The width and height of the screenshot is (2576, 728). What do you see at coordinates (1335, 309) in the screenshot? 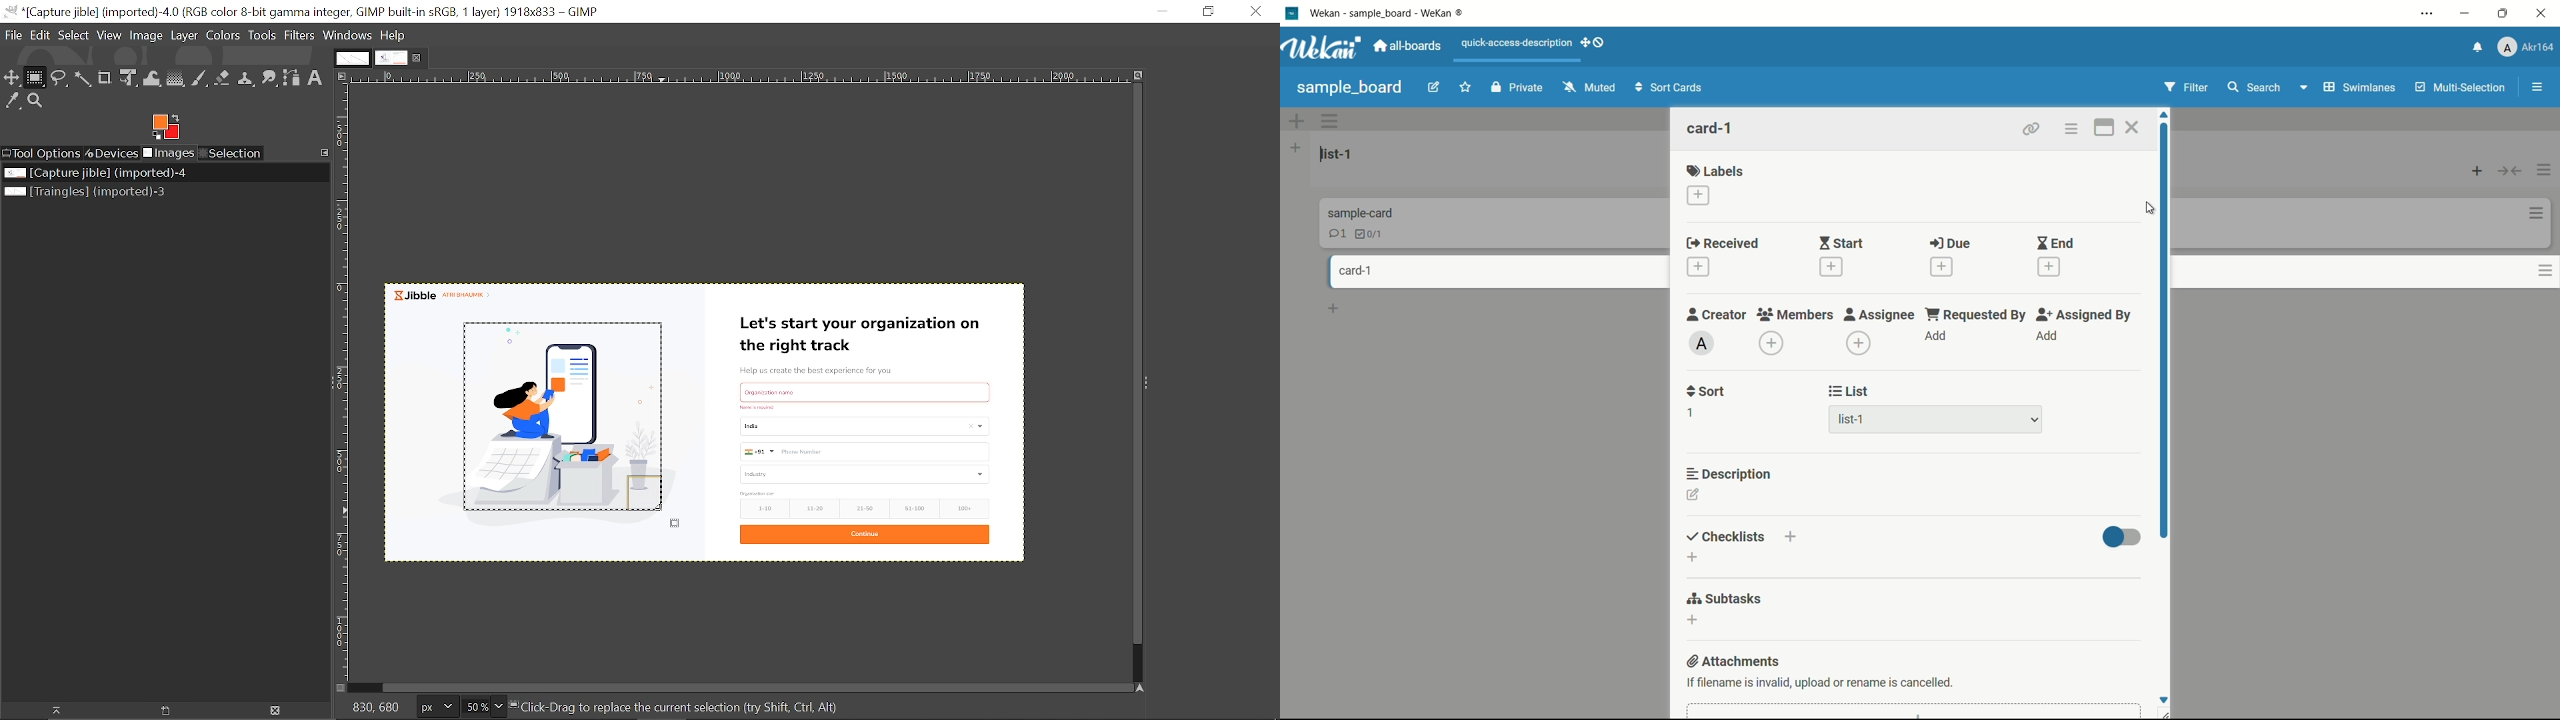
I see `add card` at bounding box center [1335, 309].